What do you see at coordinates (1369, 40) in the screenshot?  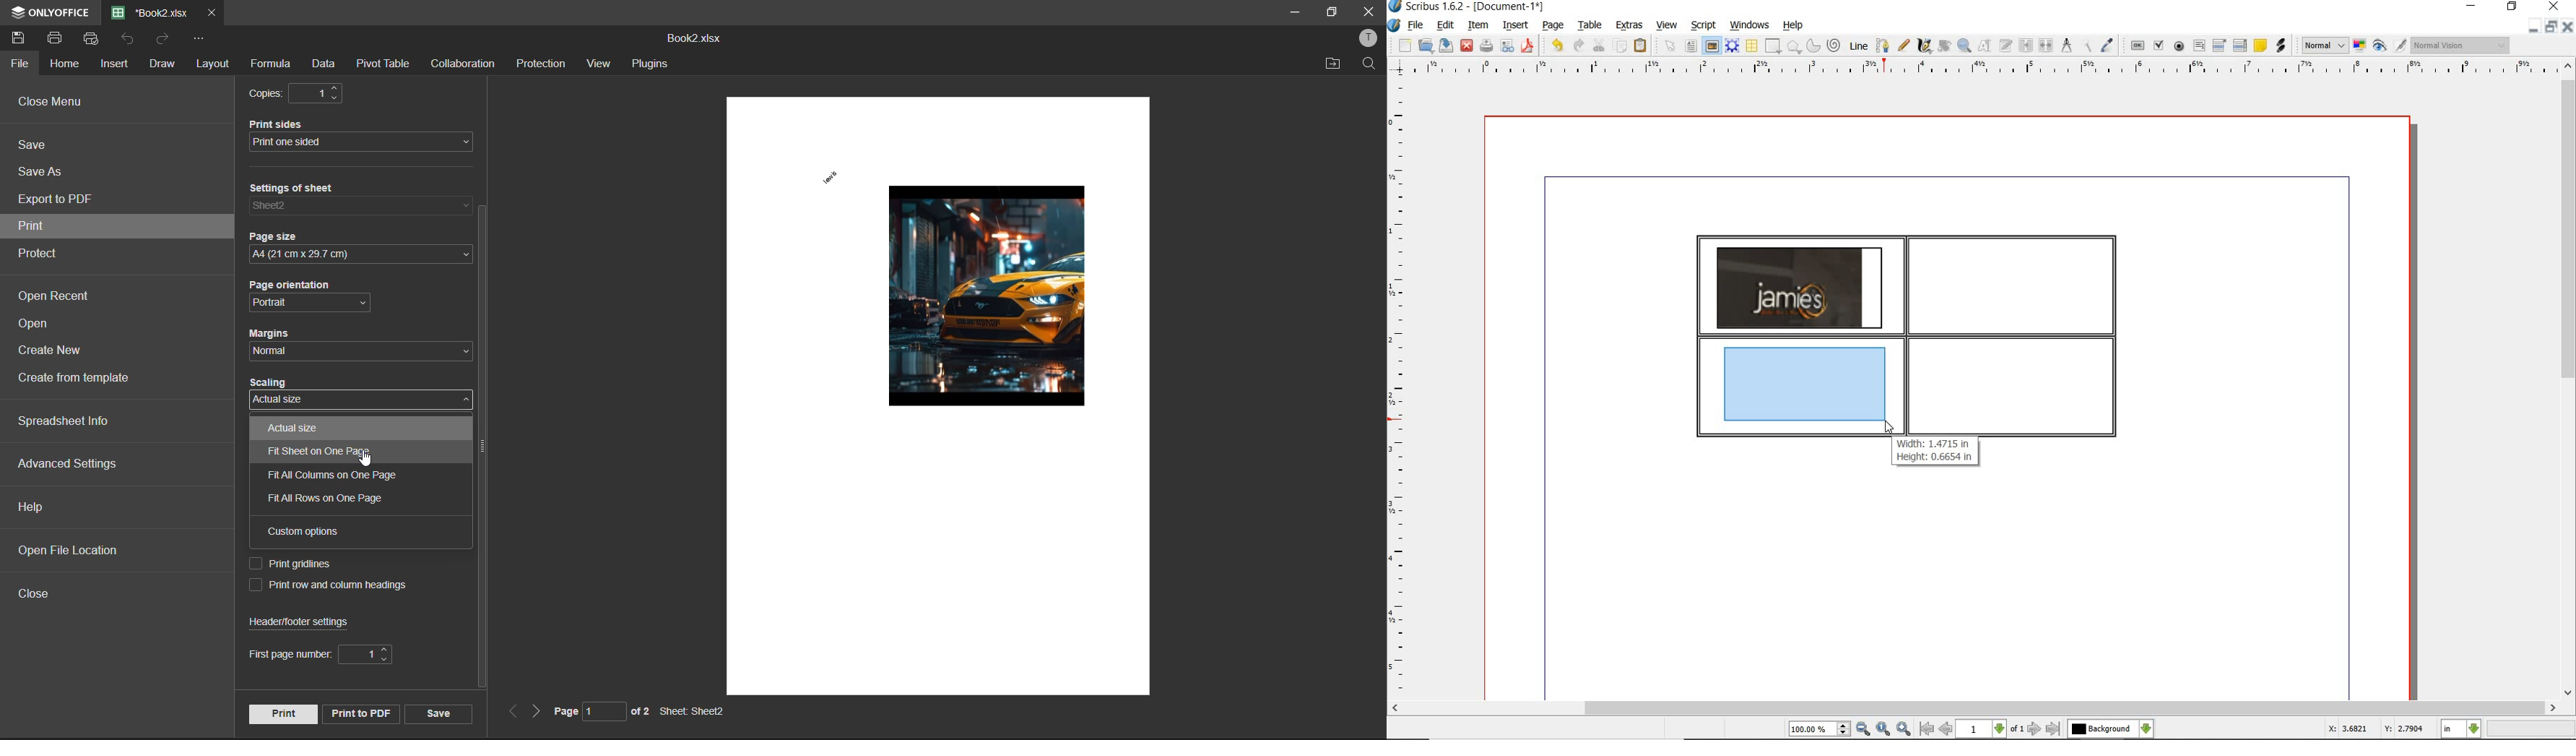 I see `profile` at bounding box center [1369, 40].